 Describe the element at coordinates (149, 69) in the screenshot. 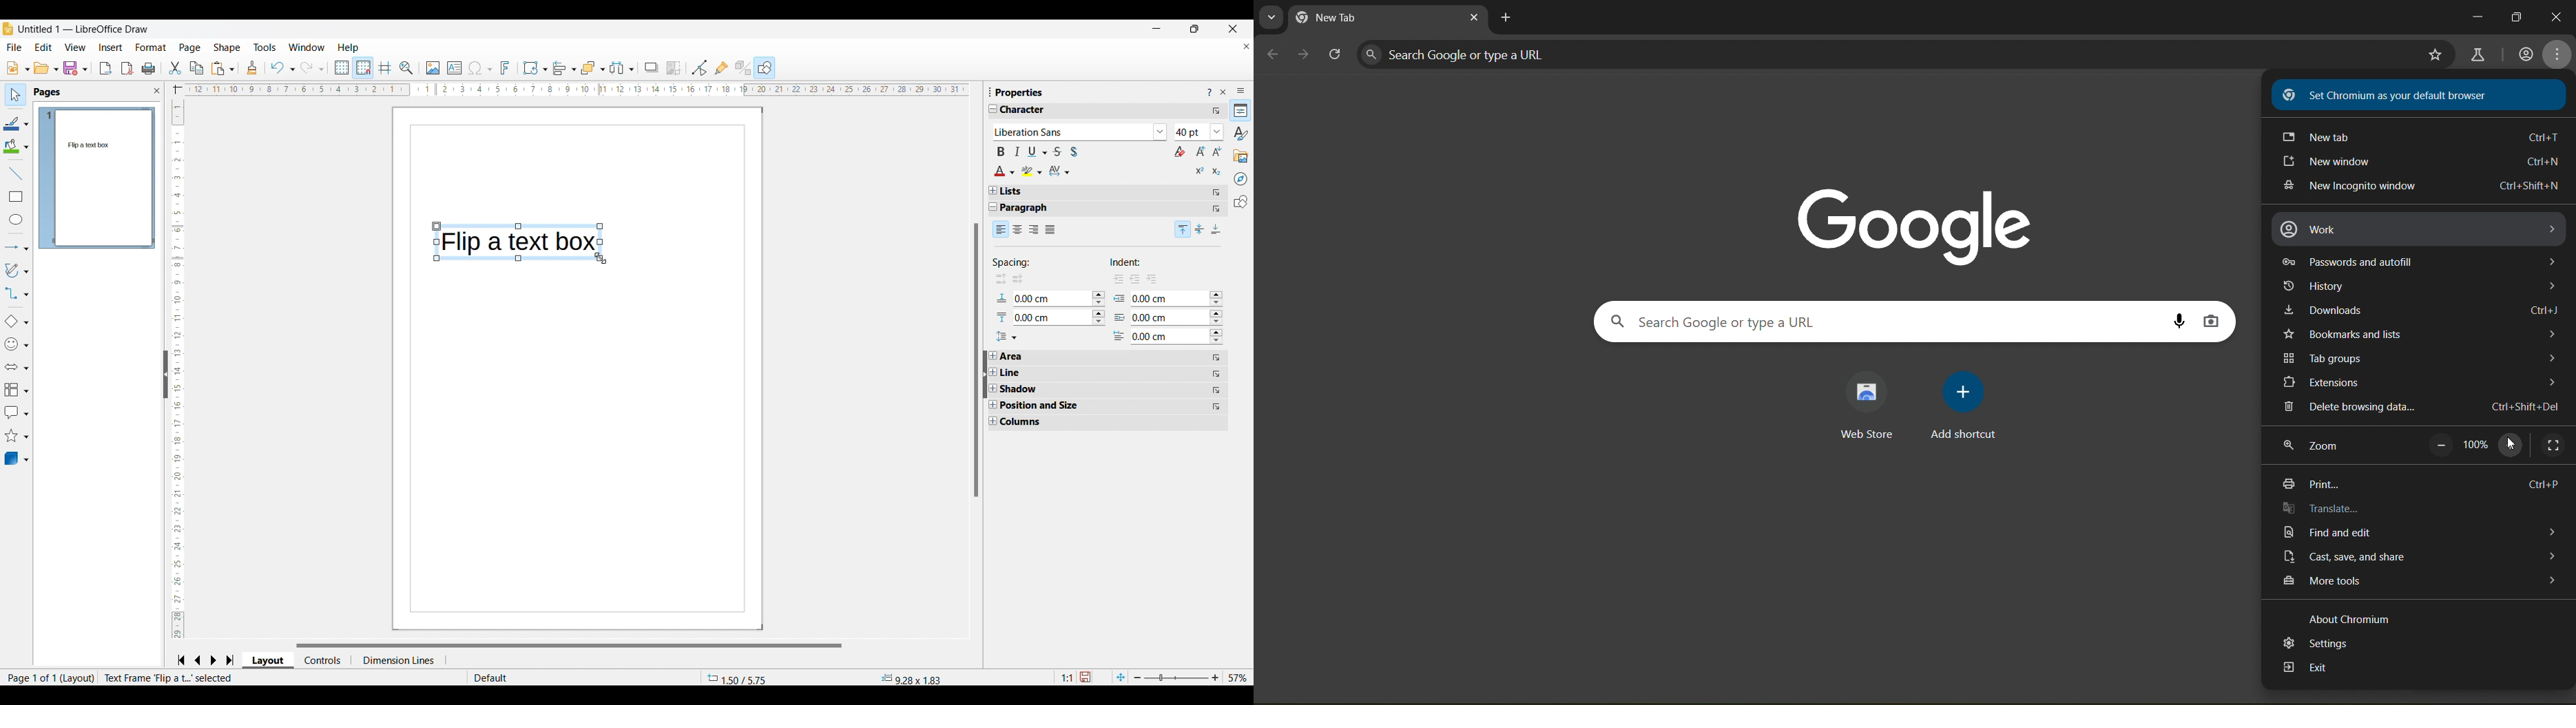

I see `Print` at that location.